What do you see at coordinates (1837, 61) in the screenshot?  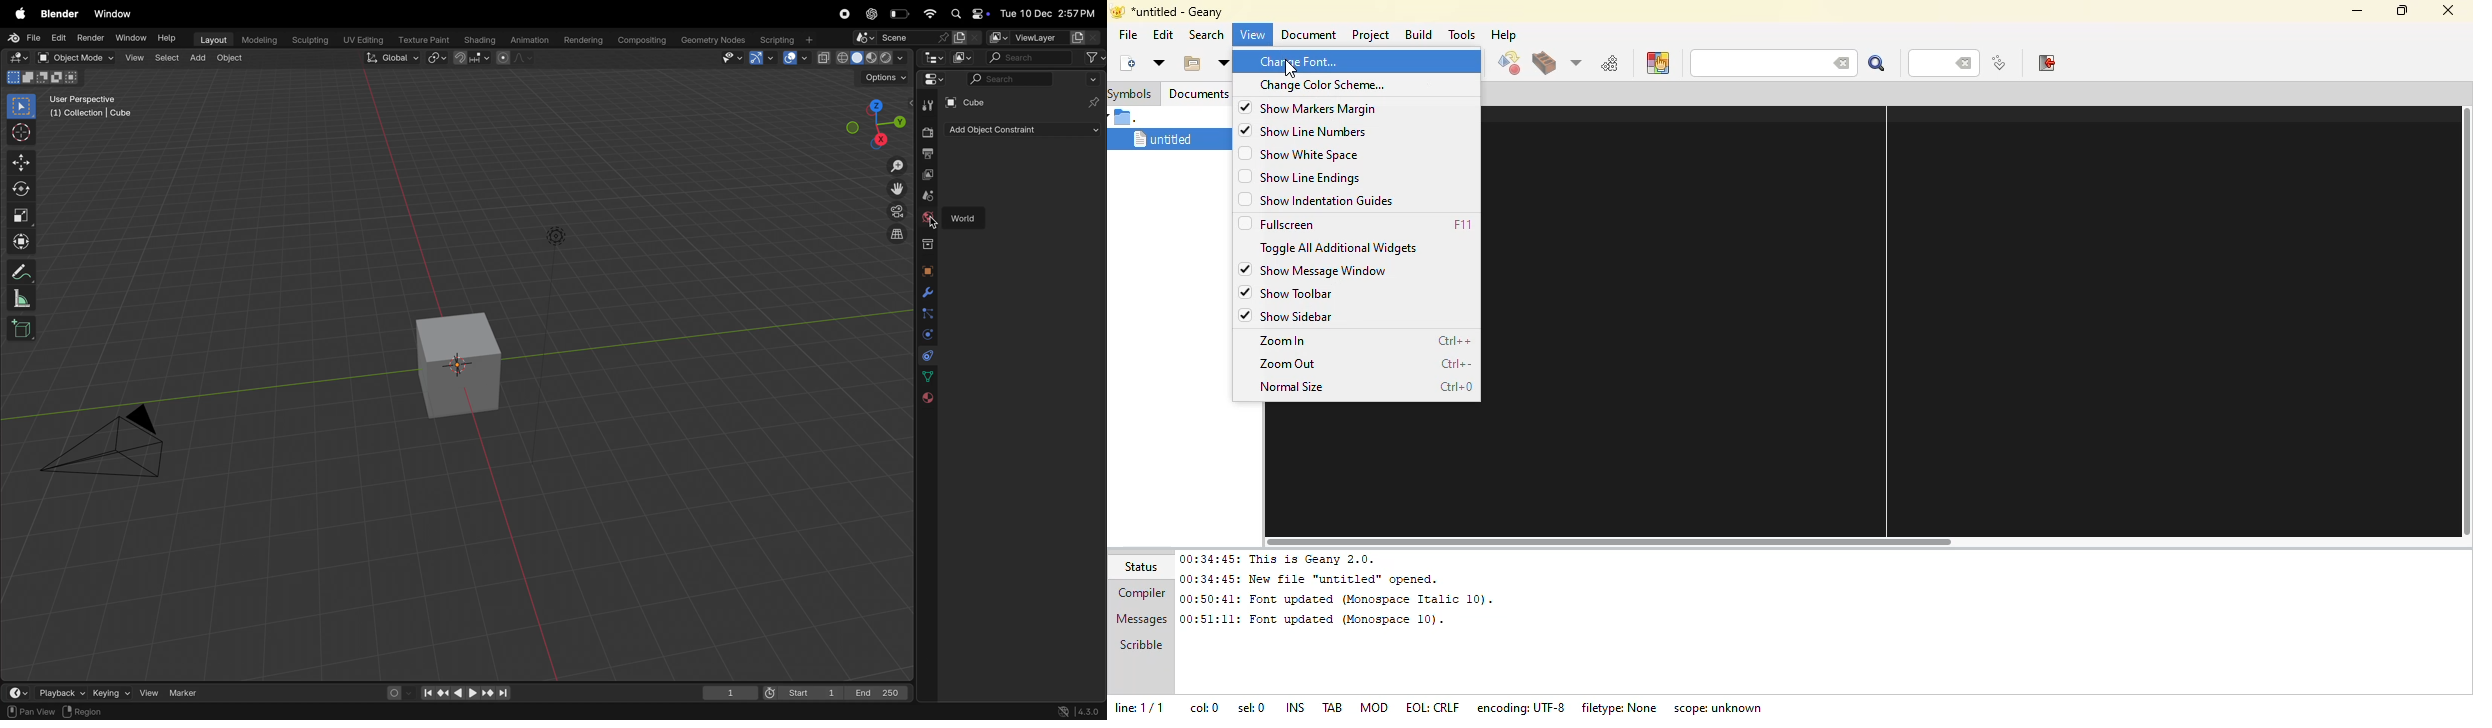 I see `back space` at bounding box center [1837, 61].